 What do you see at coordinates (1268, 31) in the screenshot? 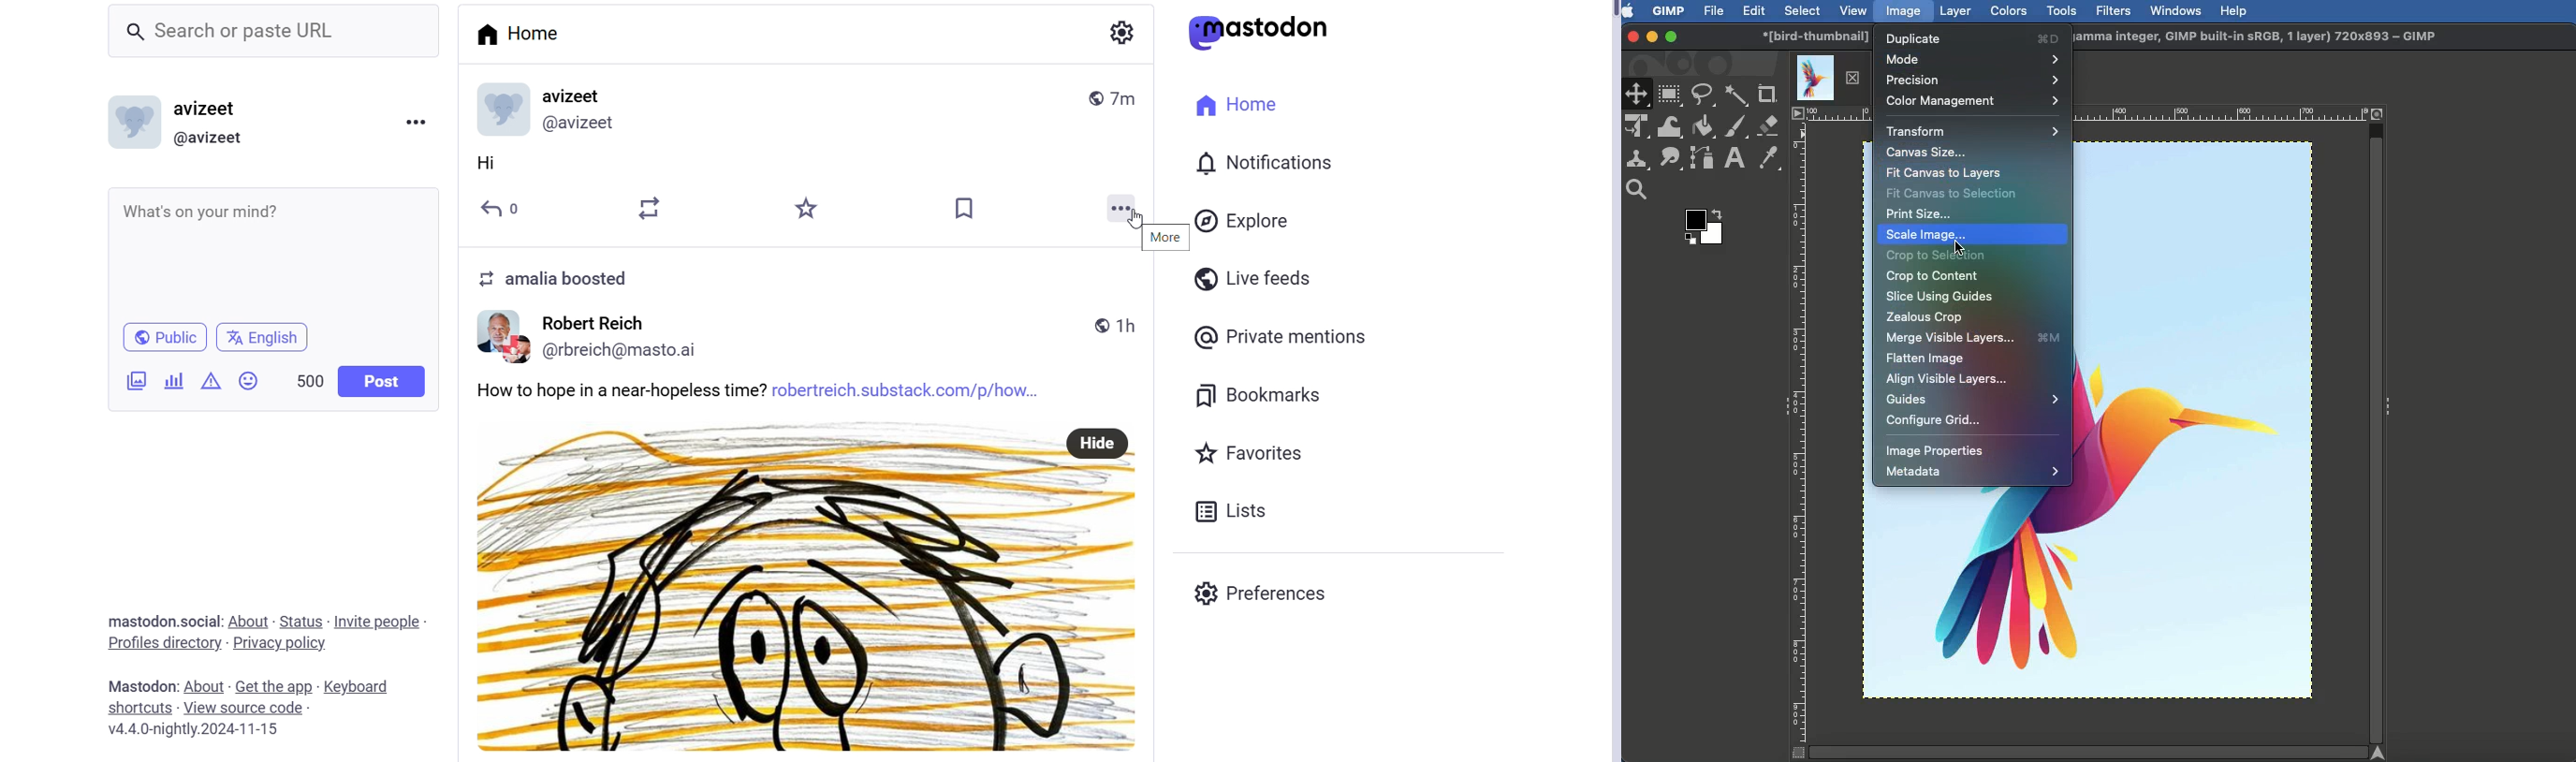
I see `Logo` at bounding box center [1268, 31].